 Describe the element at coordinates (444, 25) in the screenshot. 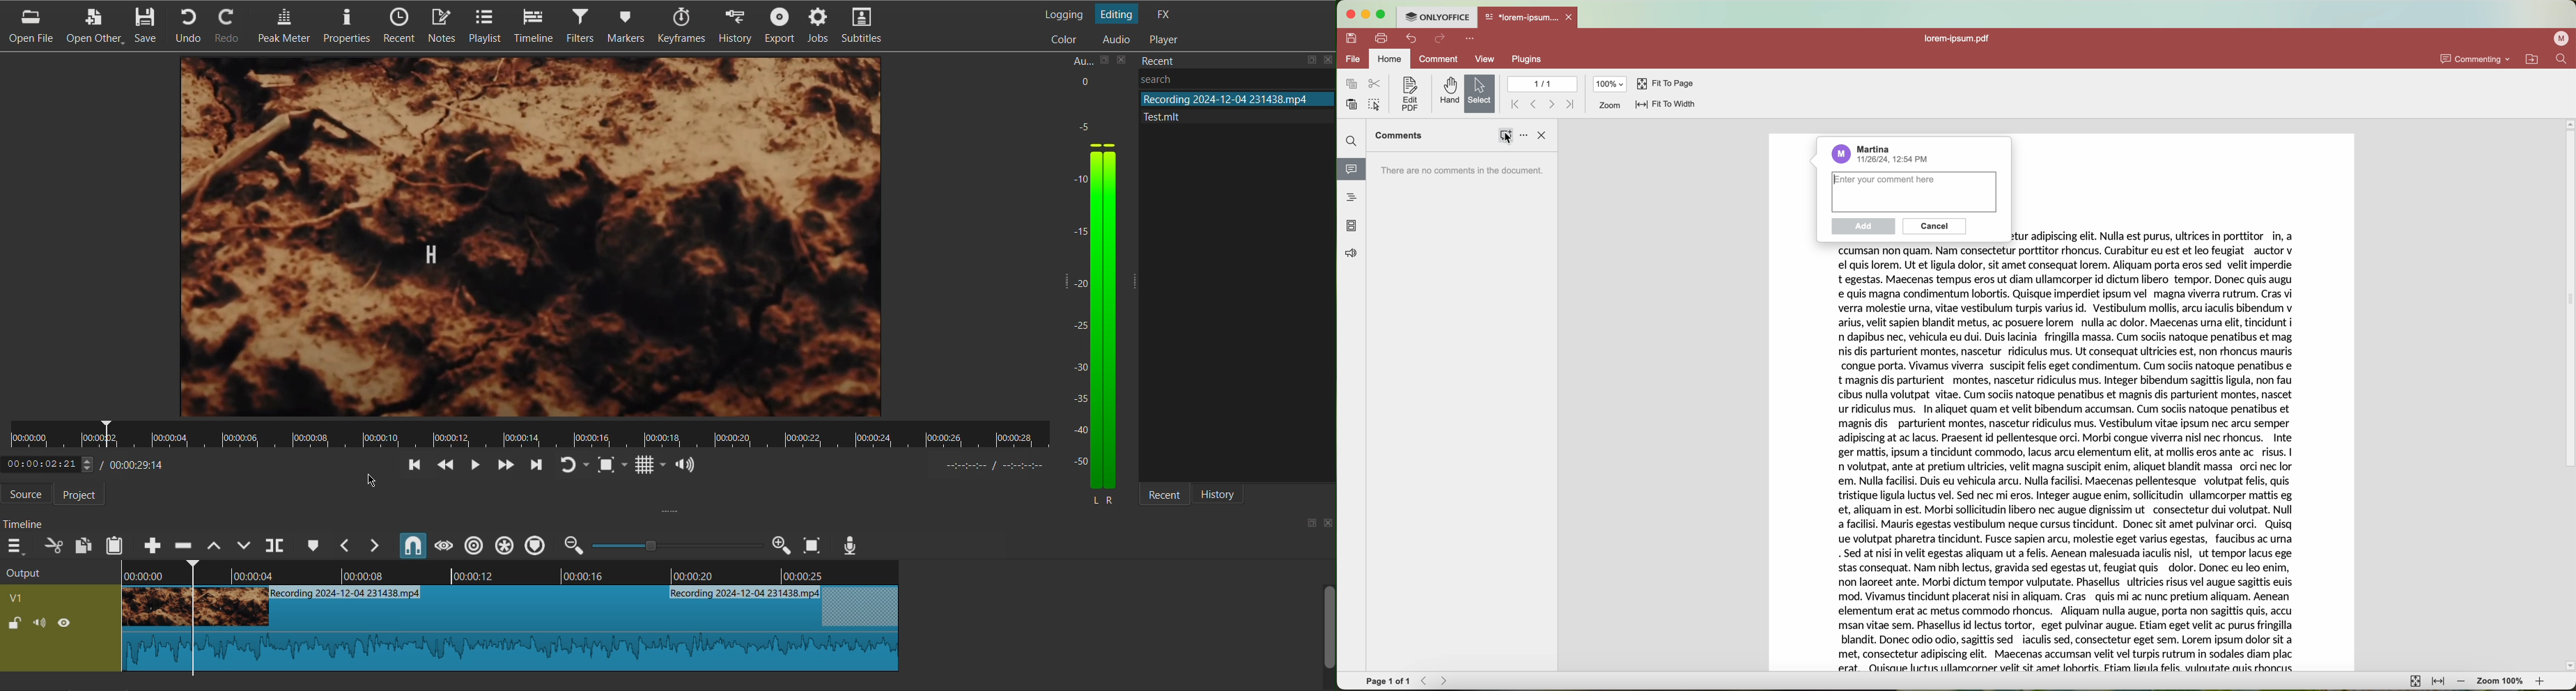

I see `Notes` at that location.